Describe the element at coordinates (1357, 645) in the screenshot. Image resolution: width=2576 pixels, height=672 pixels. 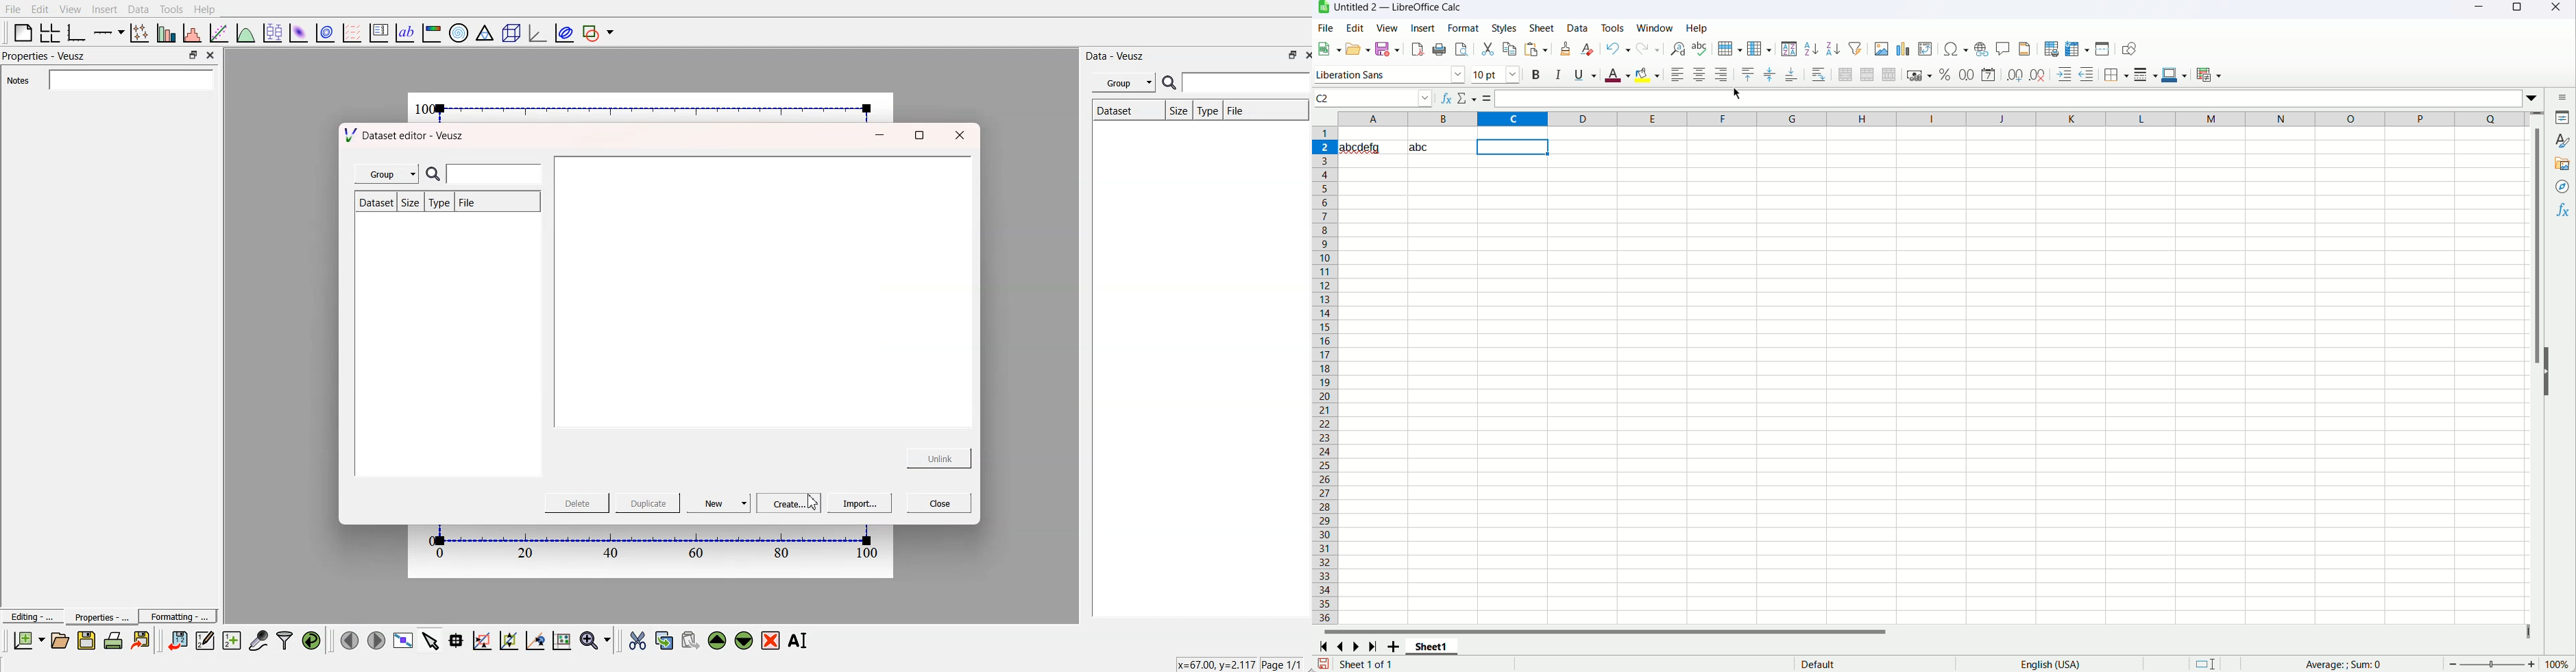
I see `scroll to next page` at that location.